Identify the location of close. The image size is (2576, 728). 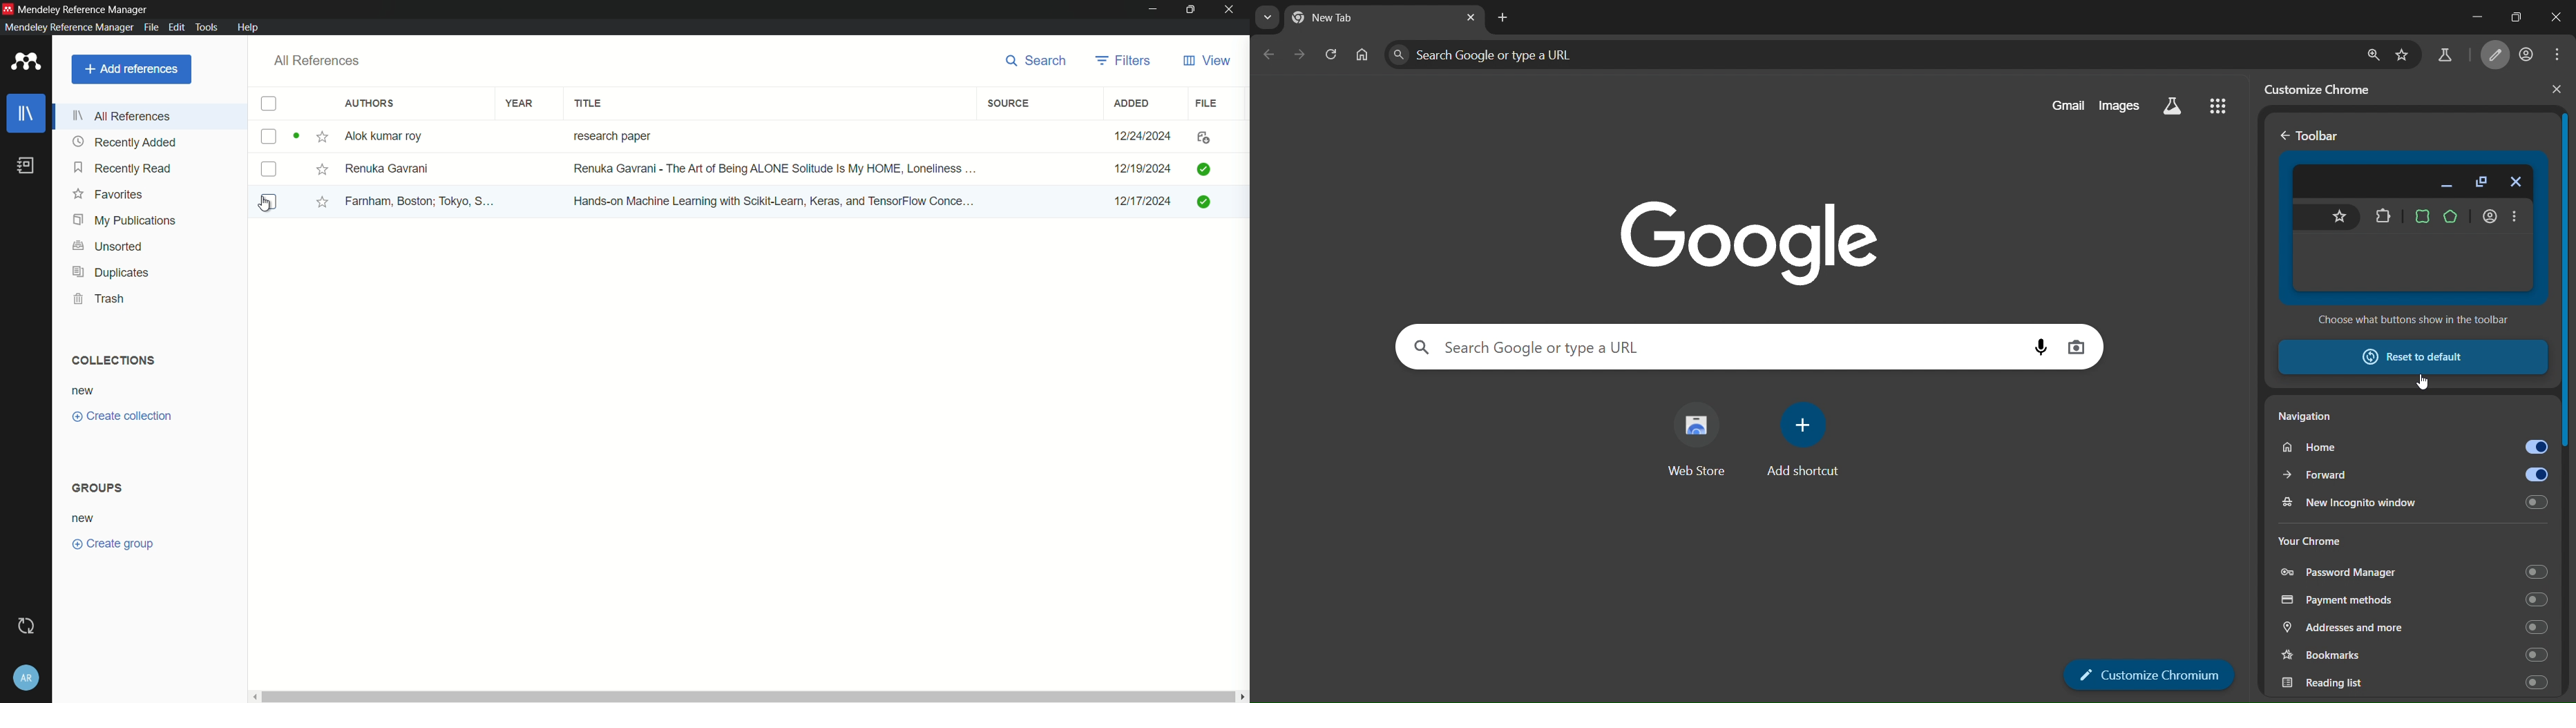
(2557, 19).